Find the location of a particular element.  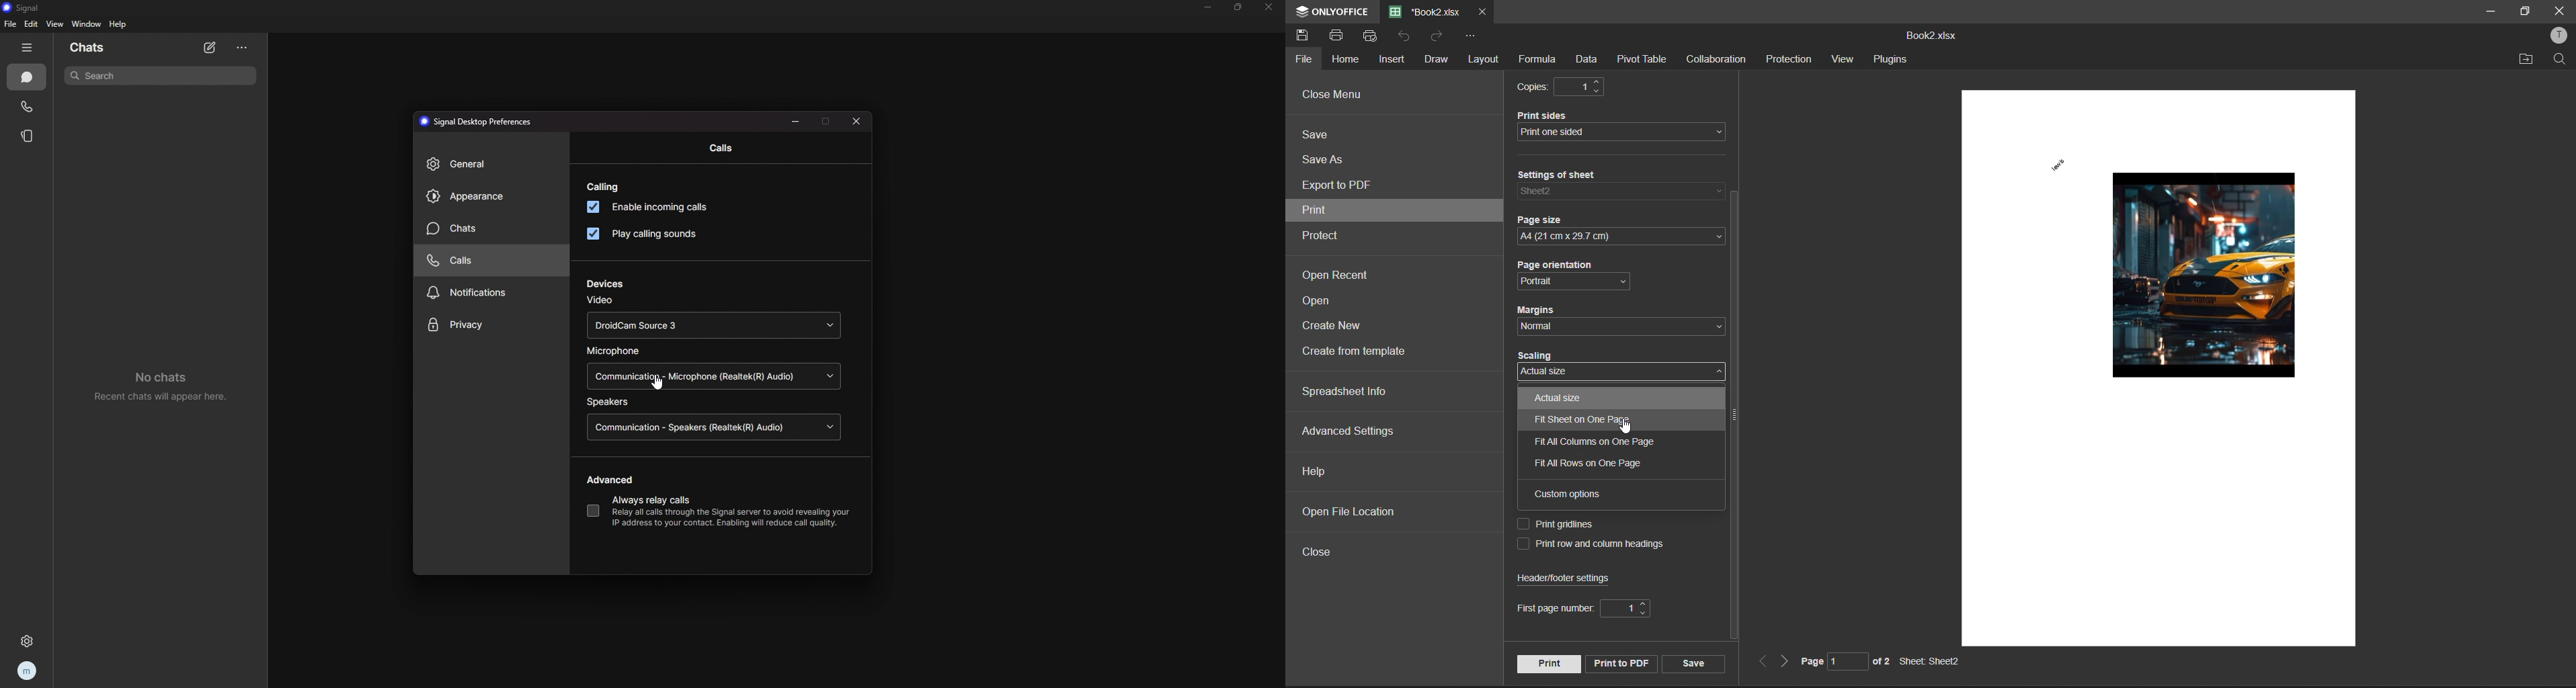

notifications is located at coordinates (485, 293).